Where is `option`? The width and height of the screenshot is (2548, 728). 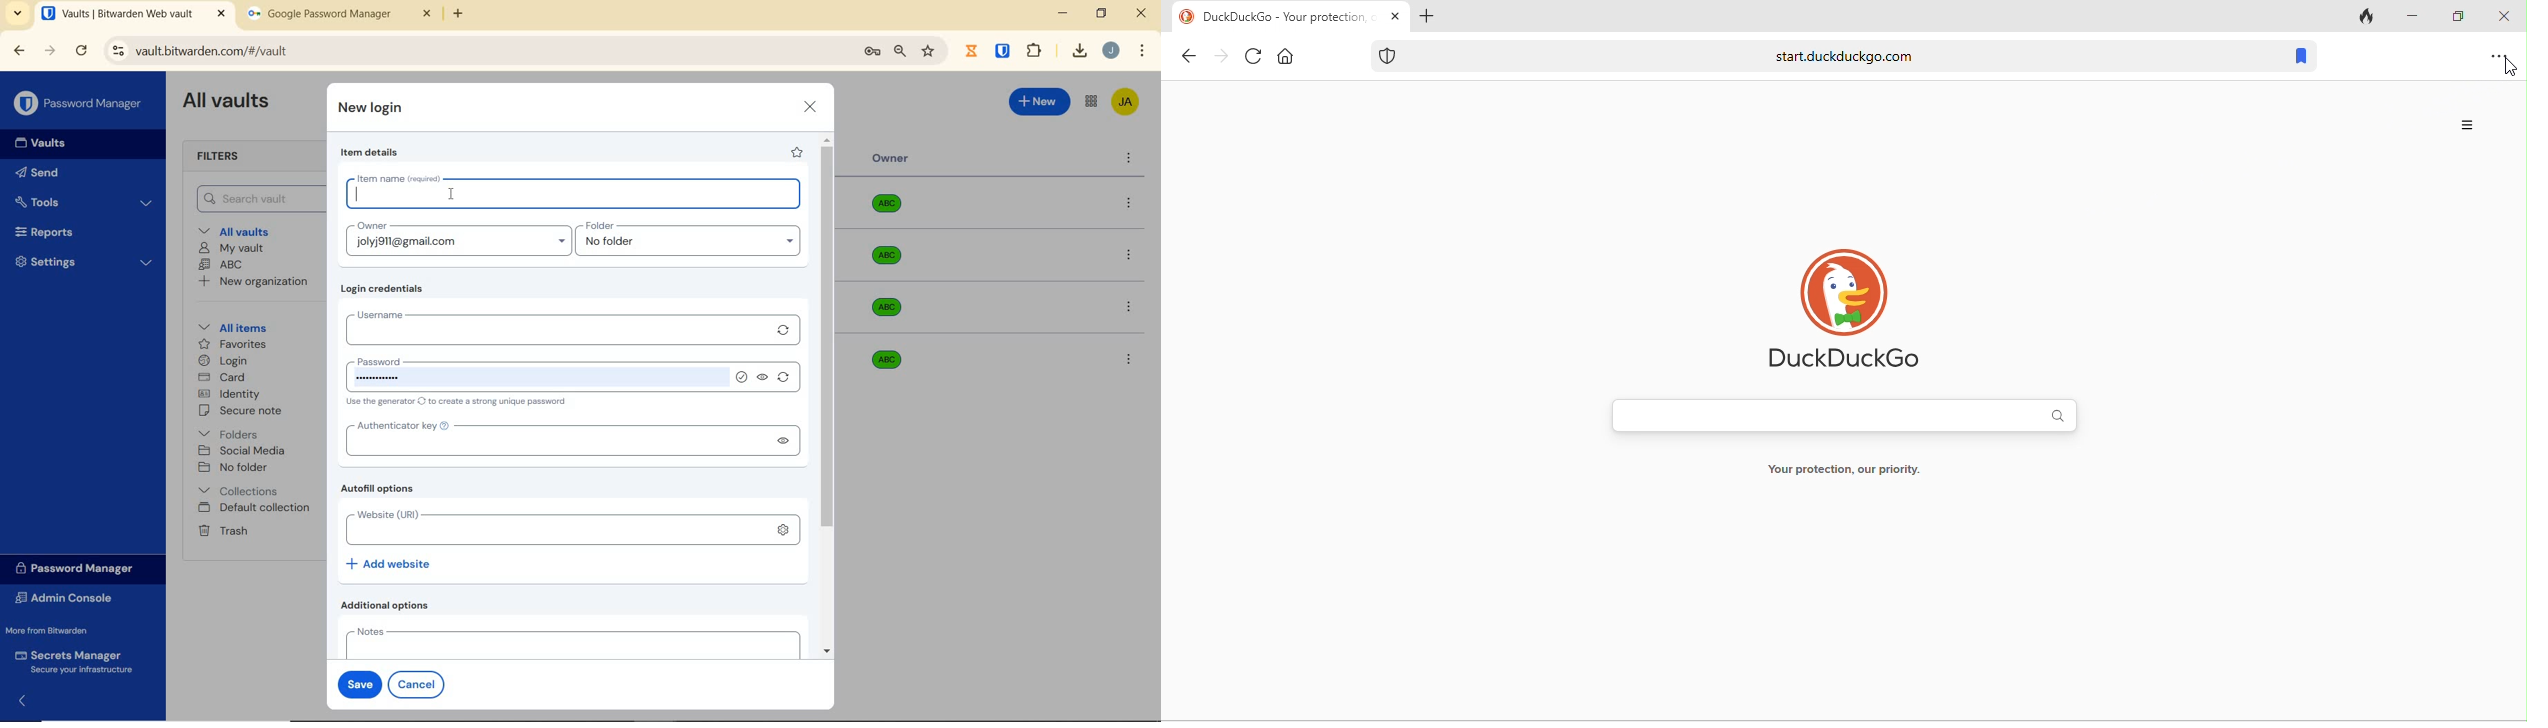
option is located at coordinates (1132, 204).